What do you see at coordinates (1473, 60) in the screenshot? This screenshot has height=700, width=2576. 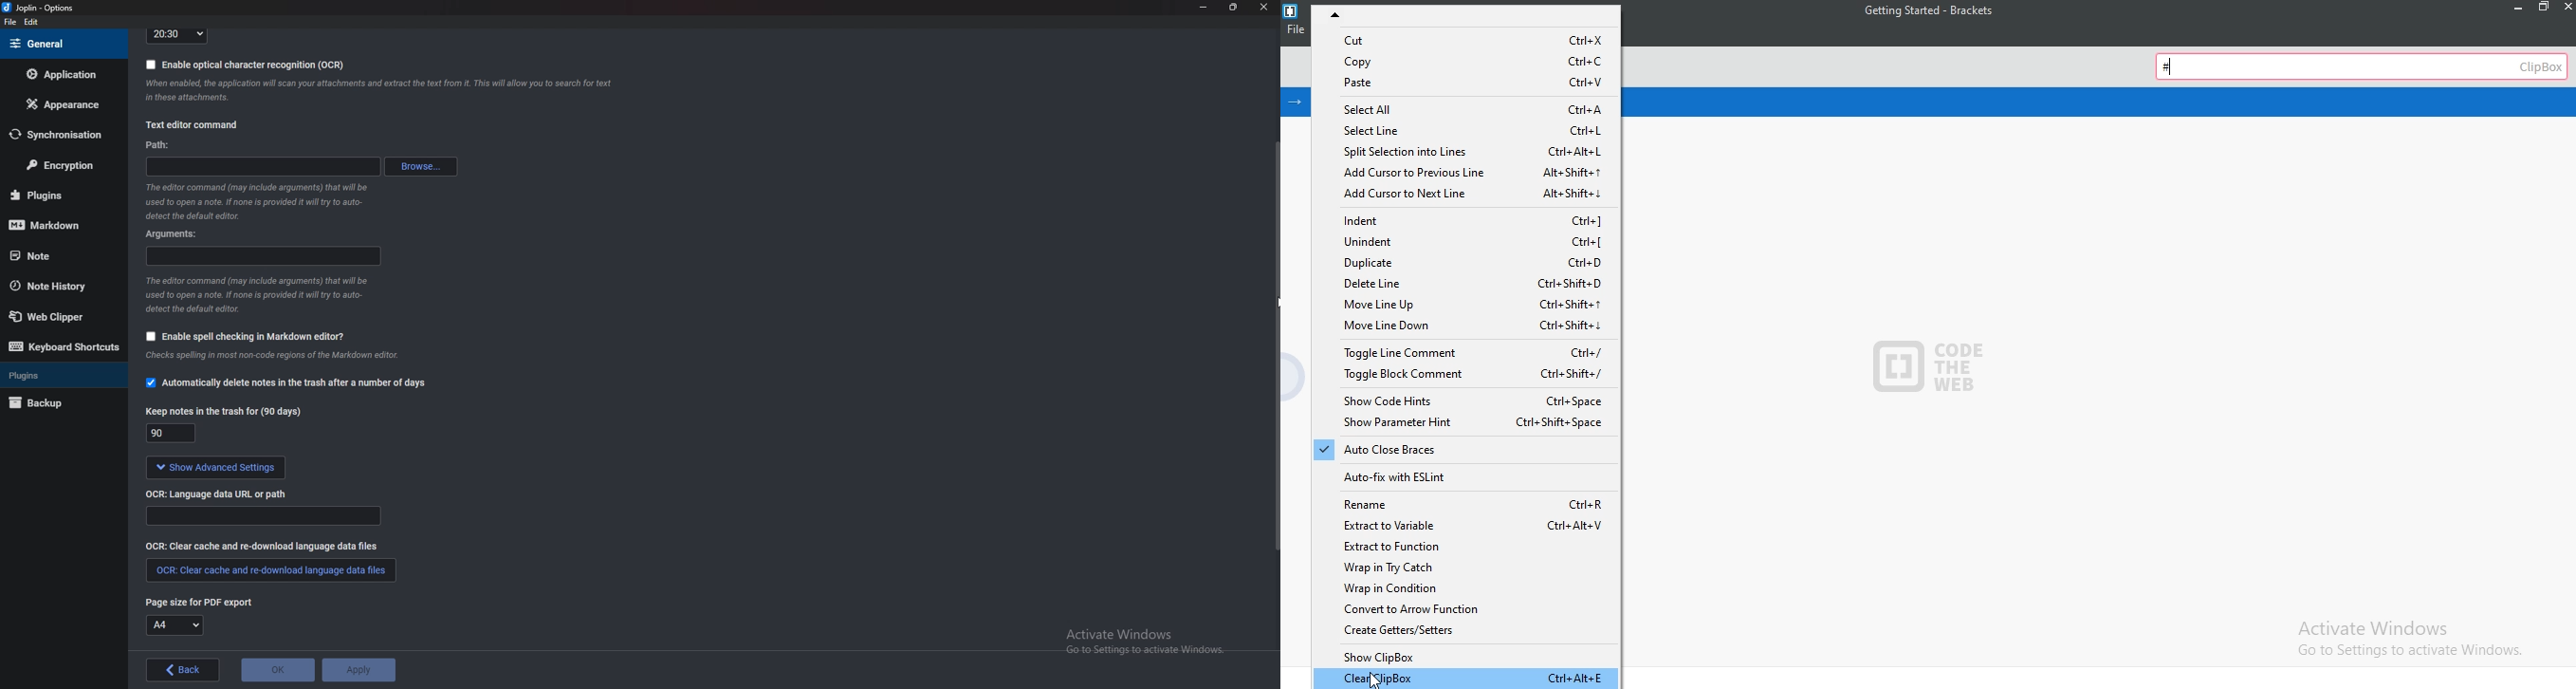 I see `Copy` at bounding box center [1473, 60].